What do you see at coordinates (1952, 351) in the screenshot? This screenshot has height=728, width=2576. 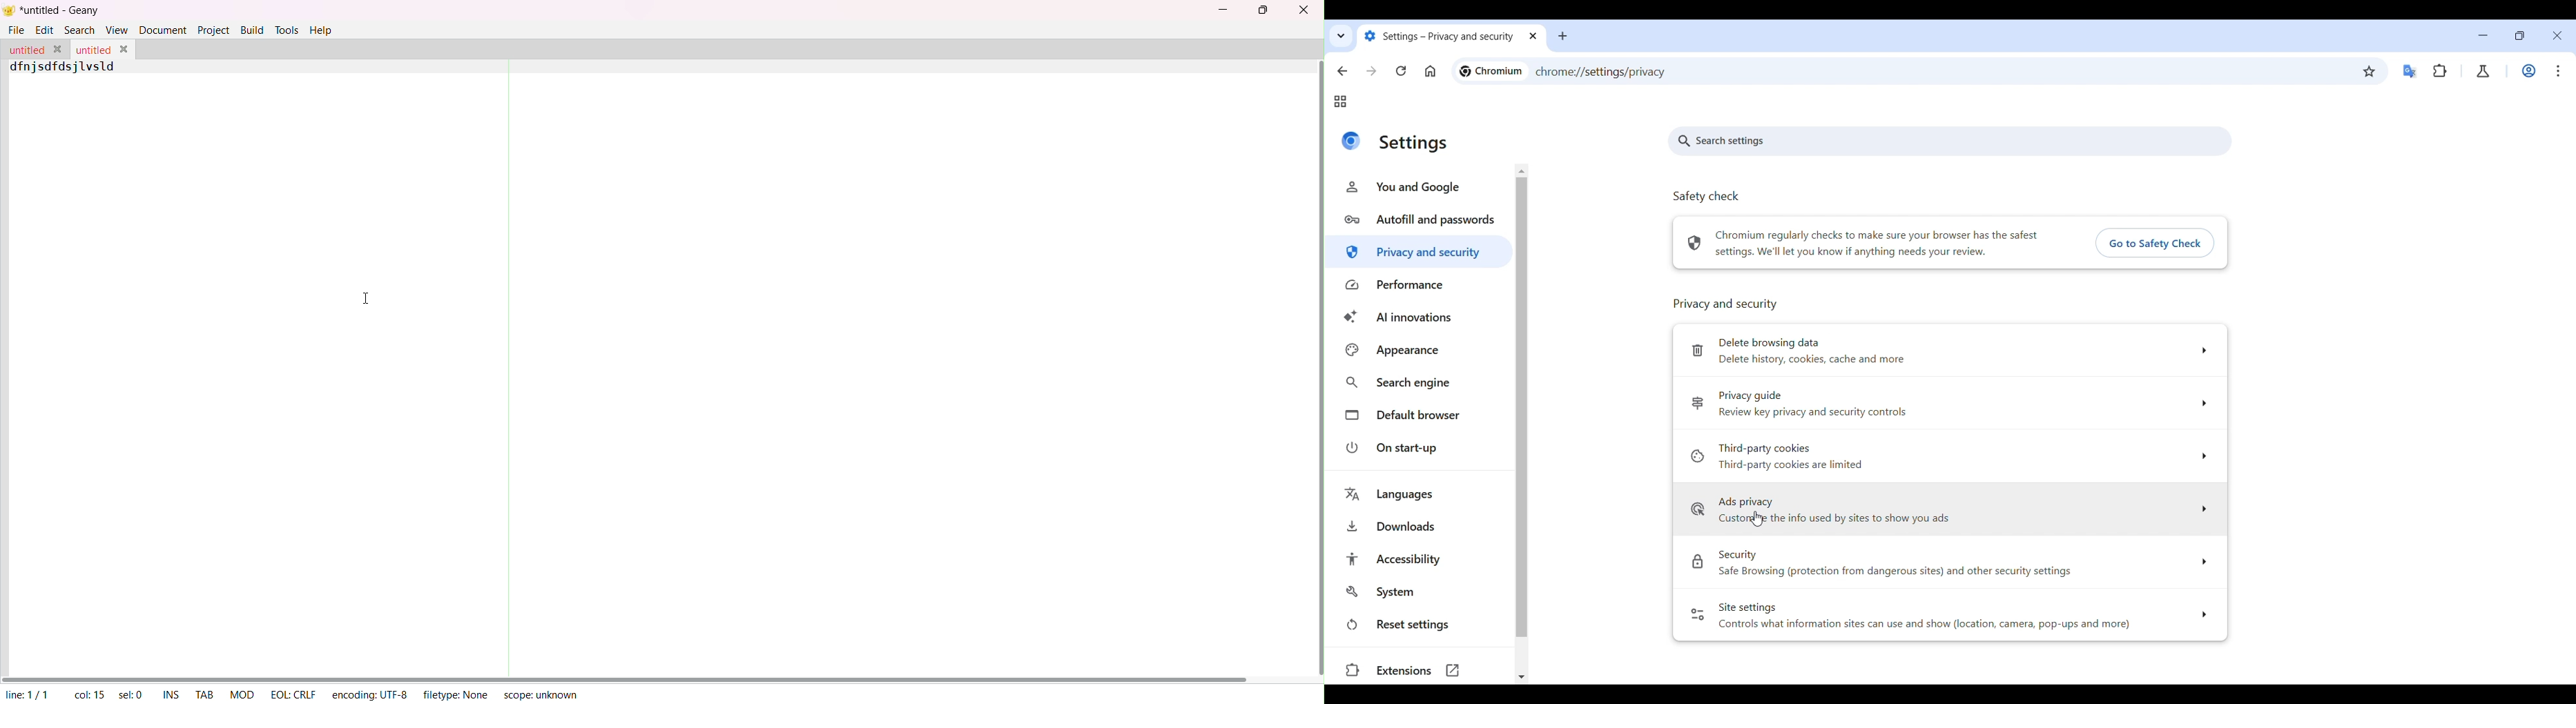 I see `Delete browsing data options` at bounding box center [1952, 351].